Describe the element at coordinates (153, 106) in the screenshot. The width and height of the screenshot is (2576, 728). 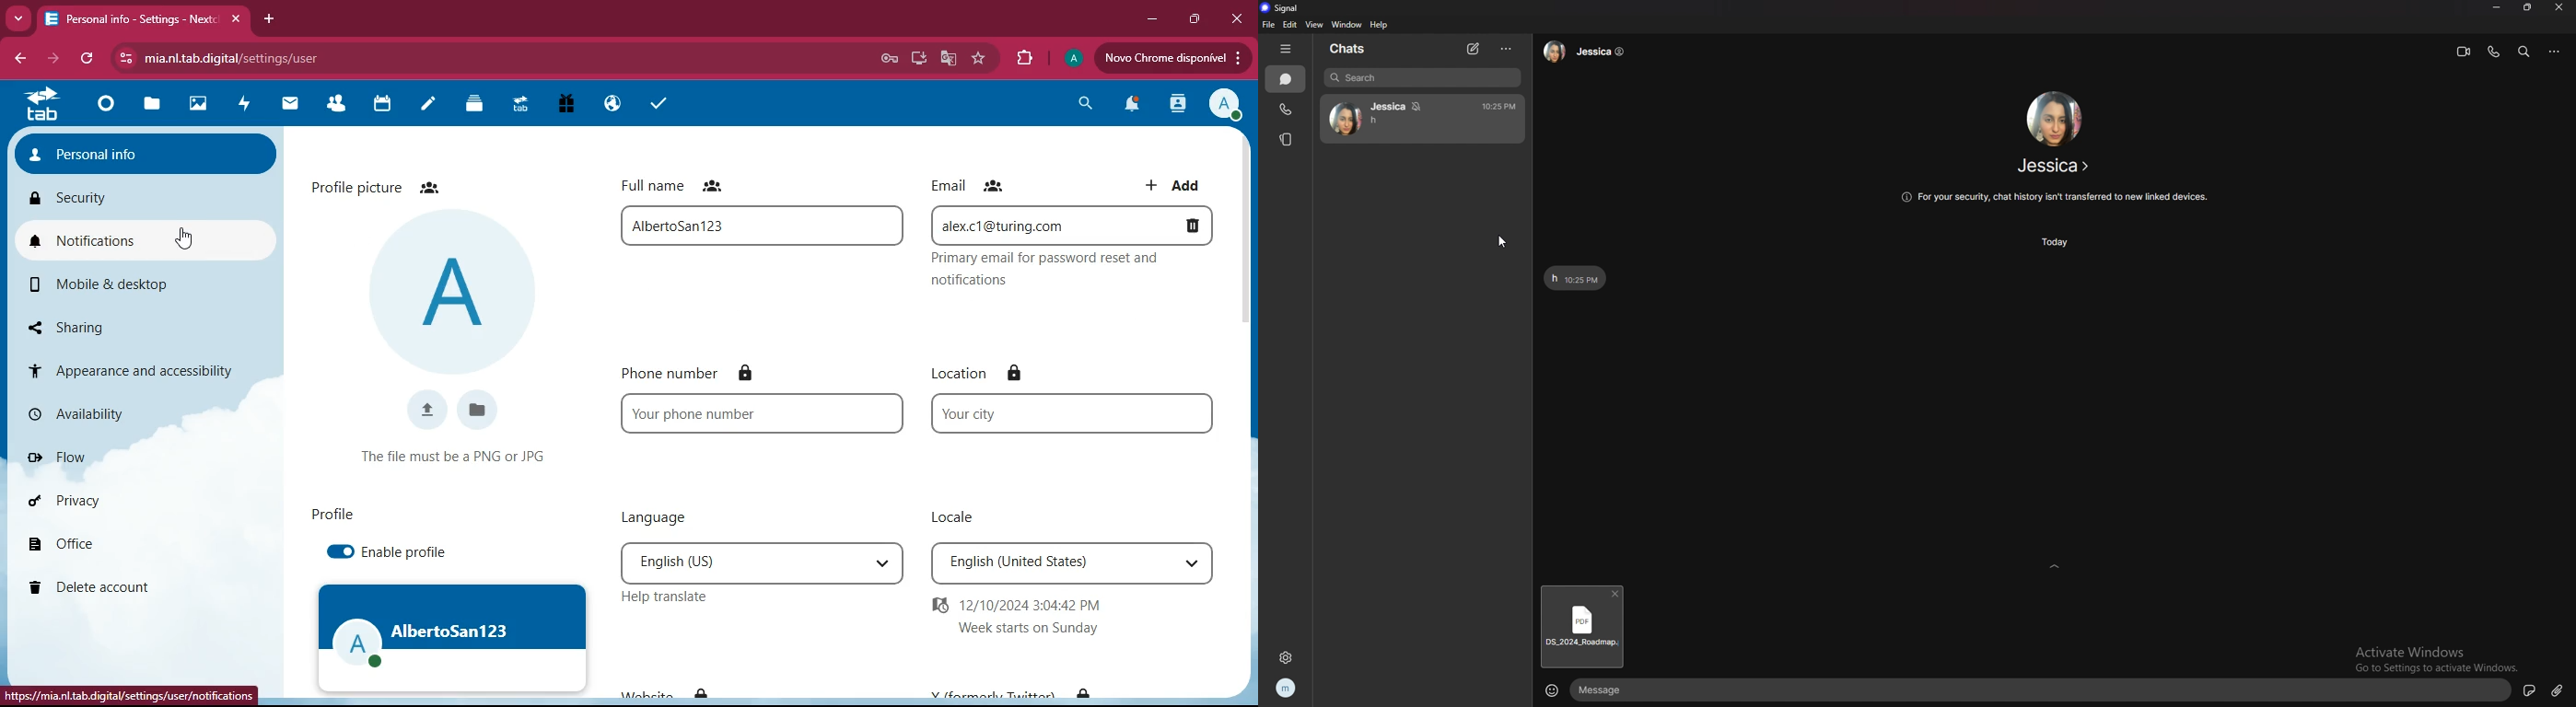
I see `files` at that location.